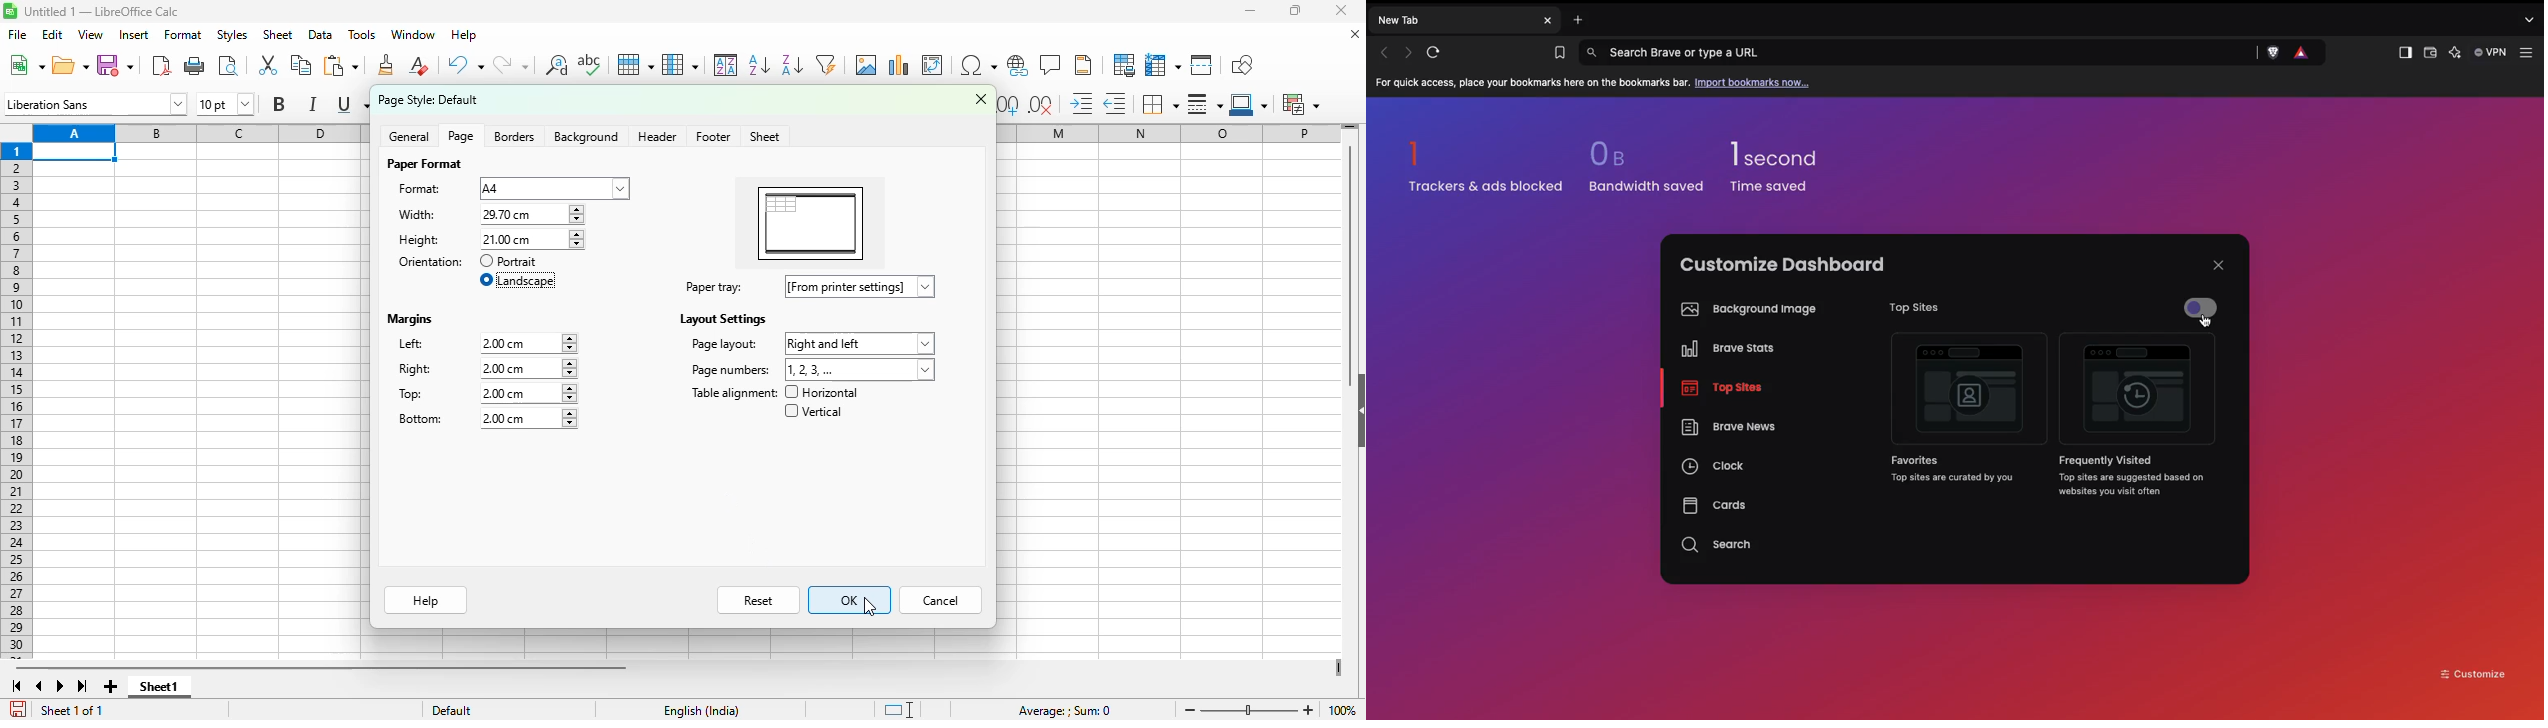 The width and height of the screenshot is (2548, 728). Describe the element at coordinates (1351, 266) in the screenshot. I see `vertical scroll bar` at that location.